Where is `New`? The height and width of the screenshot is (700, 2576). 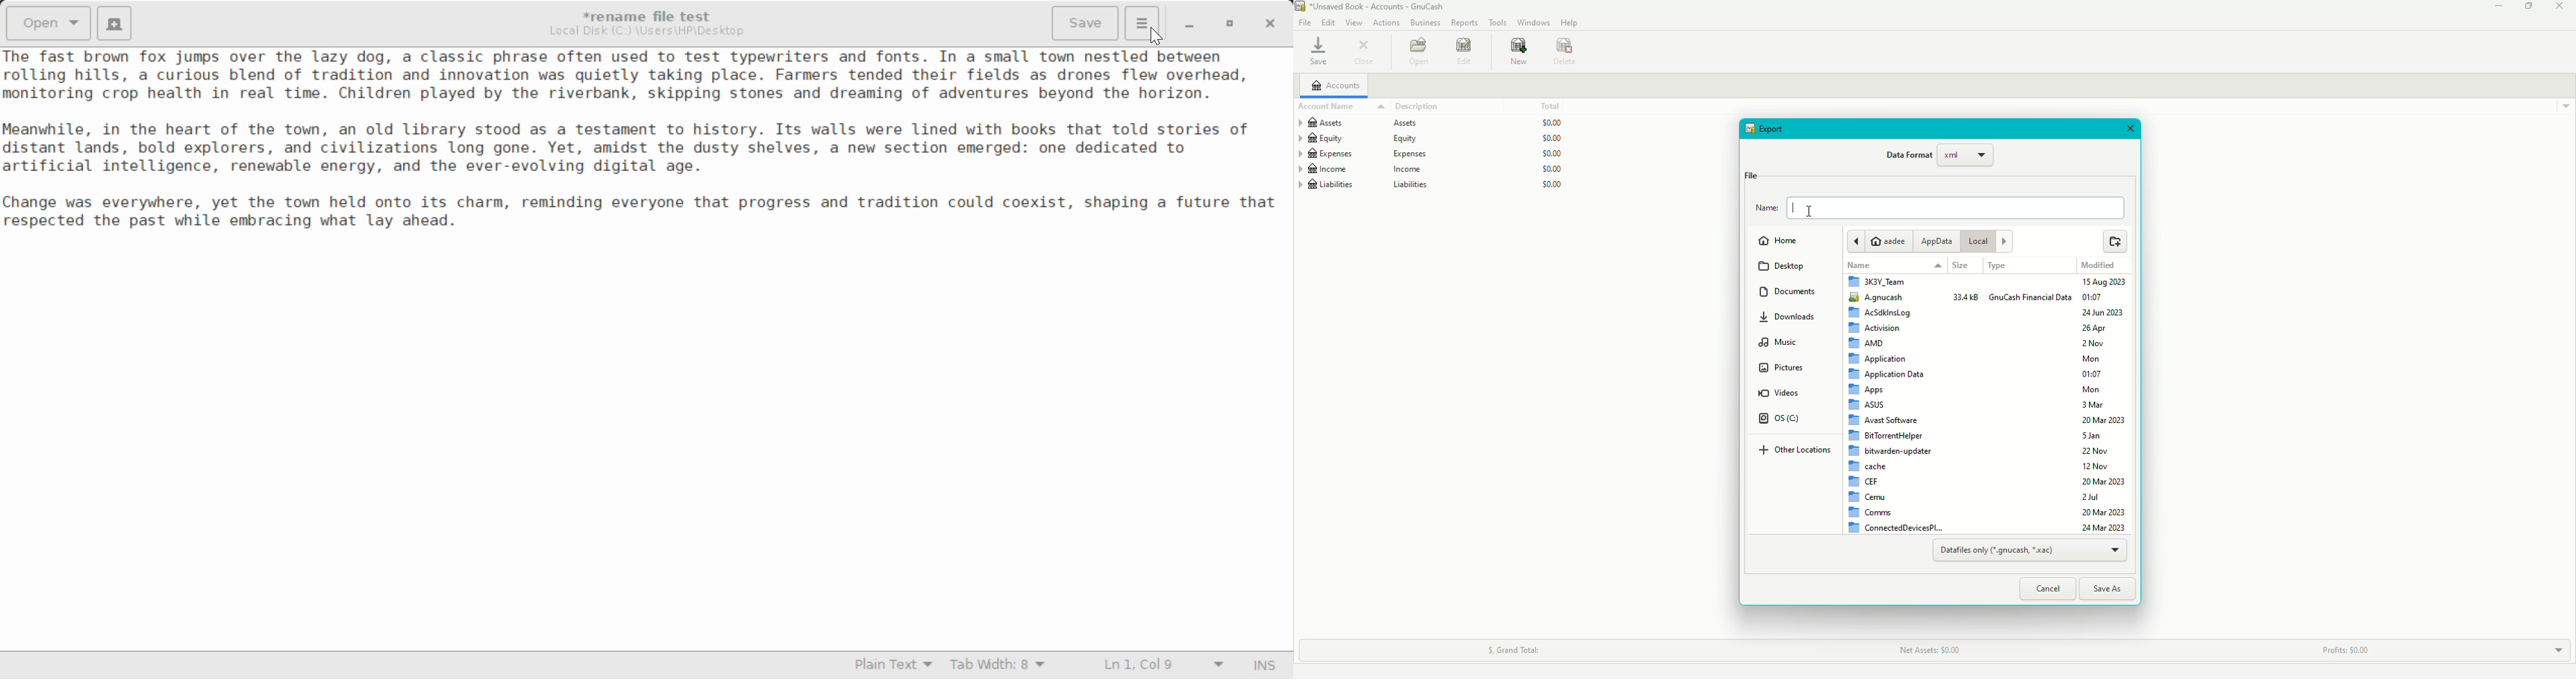
New is located at coordinates (1521, 53).